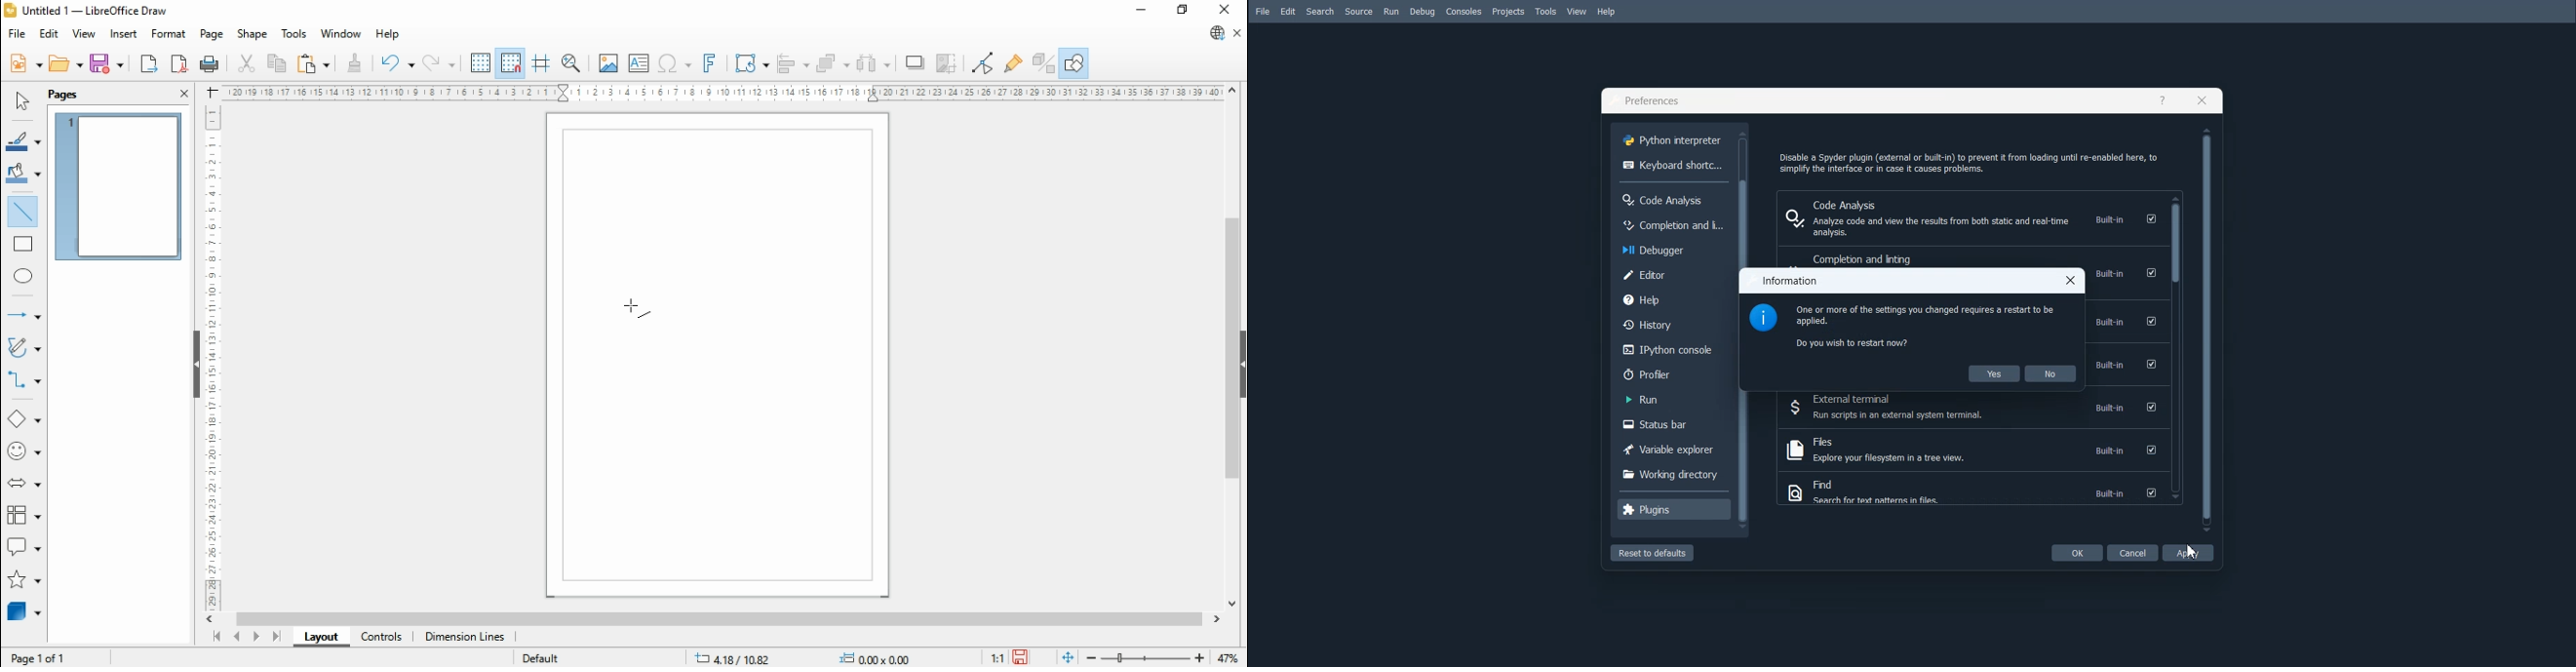 The width and height of the screenshot is (2576, 672). Describe the element at coordinates (1184, 11) in the screenshot. I see `restore` at that location.